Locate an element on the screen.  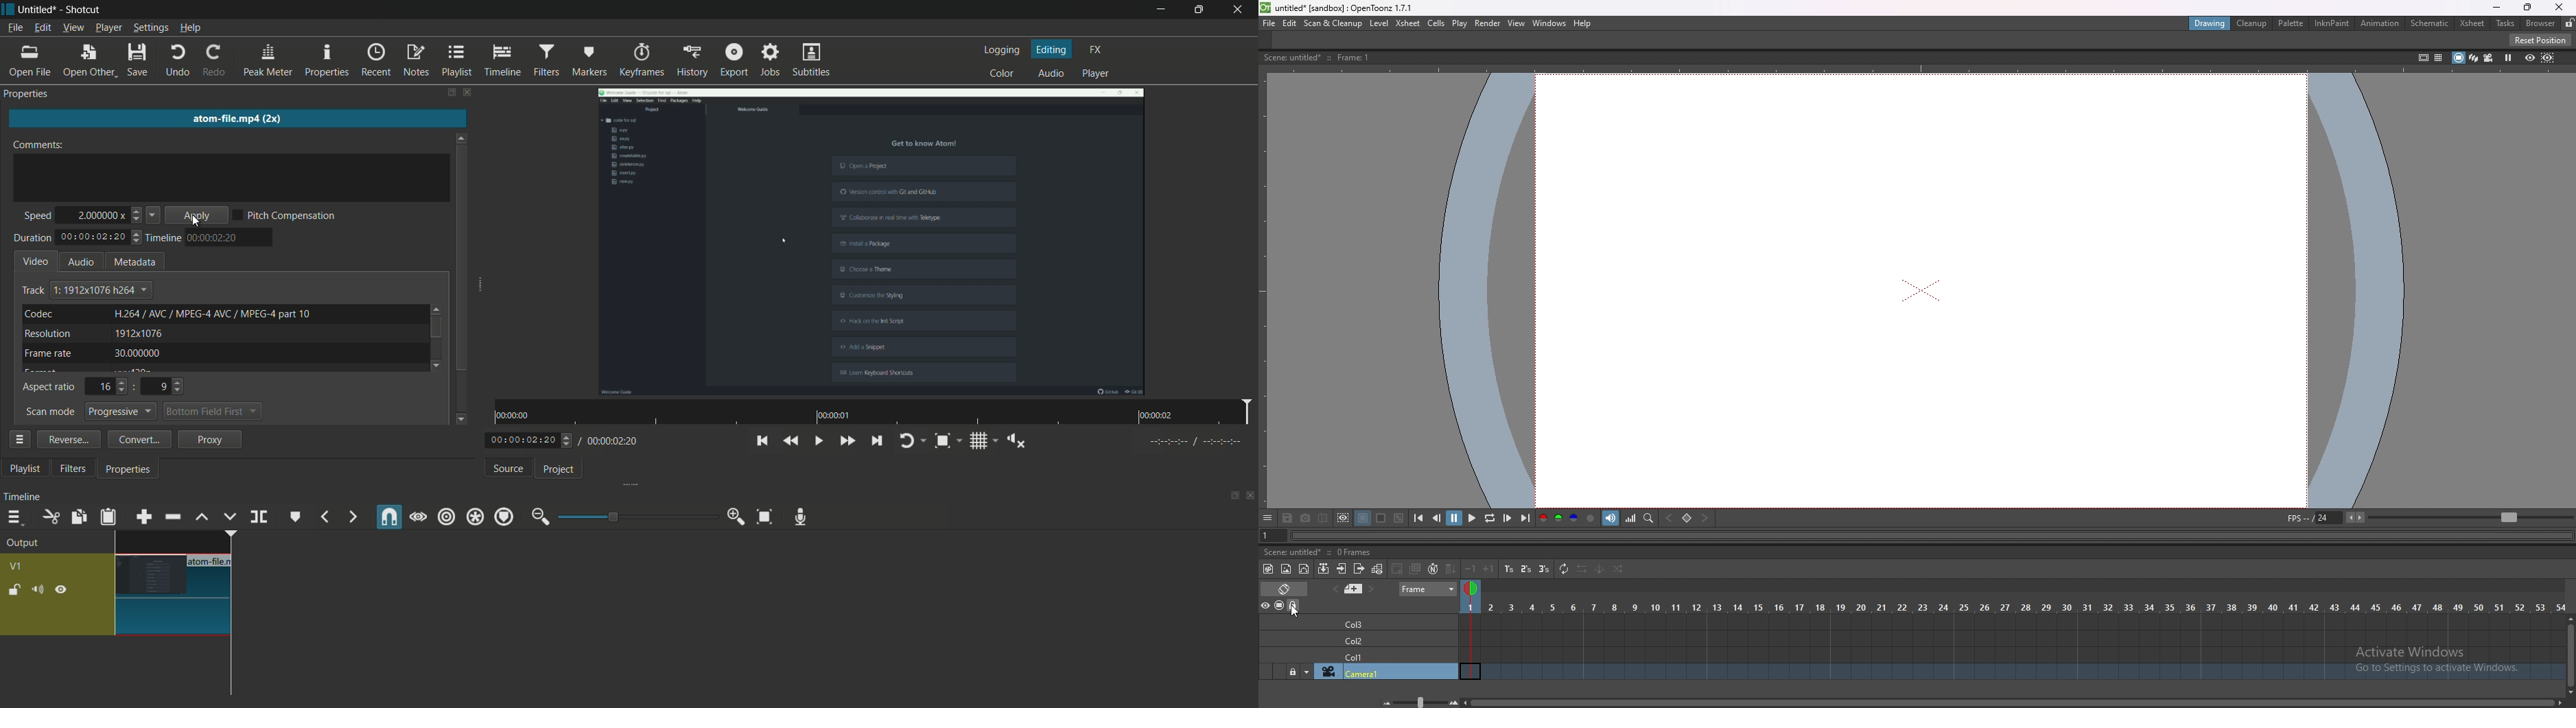
preview toggle is located at coordinates (1267, 605).